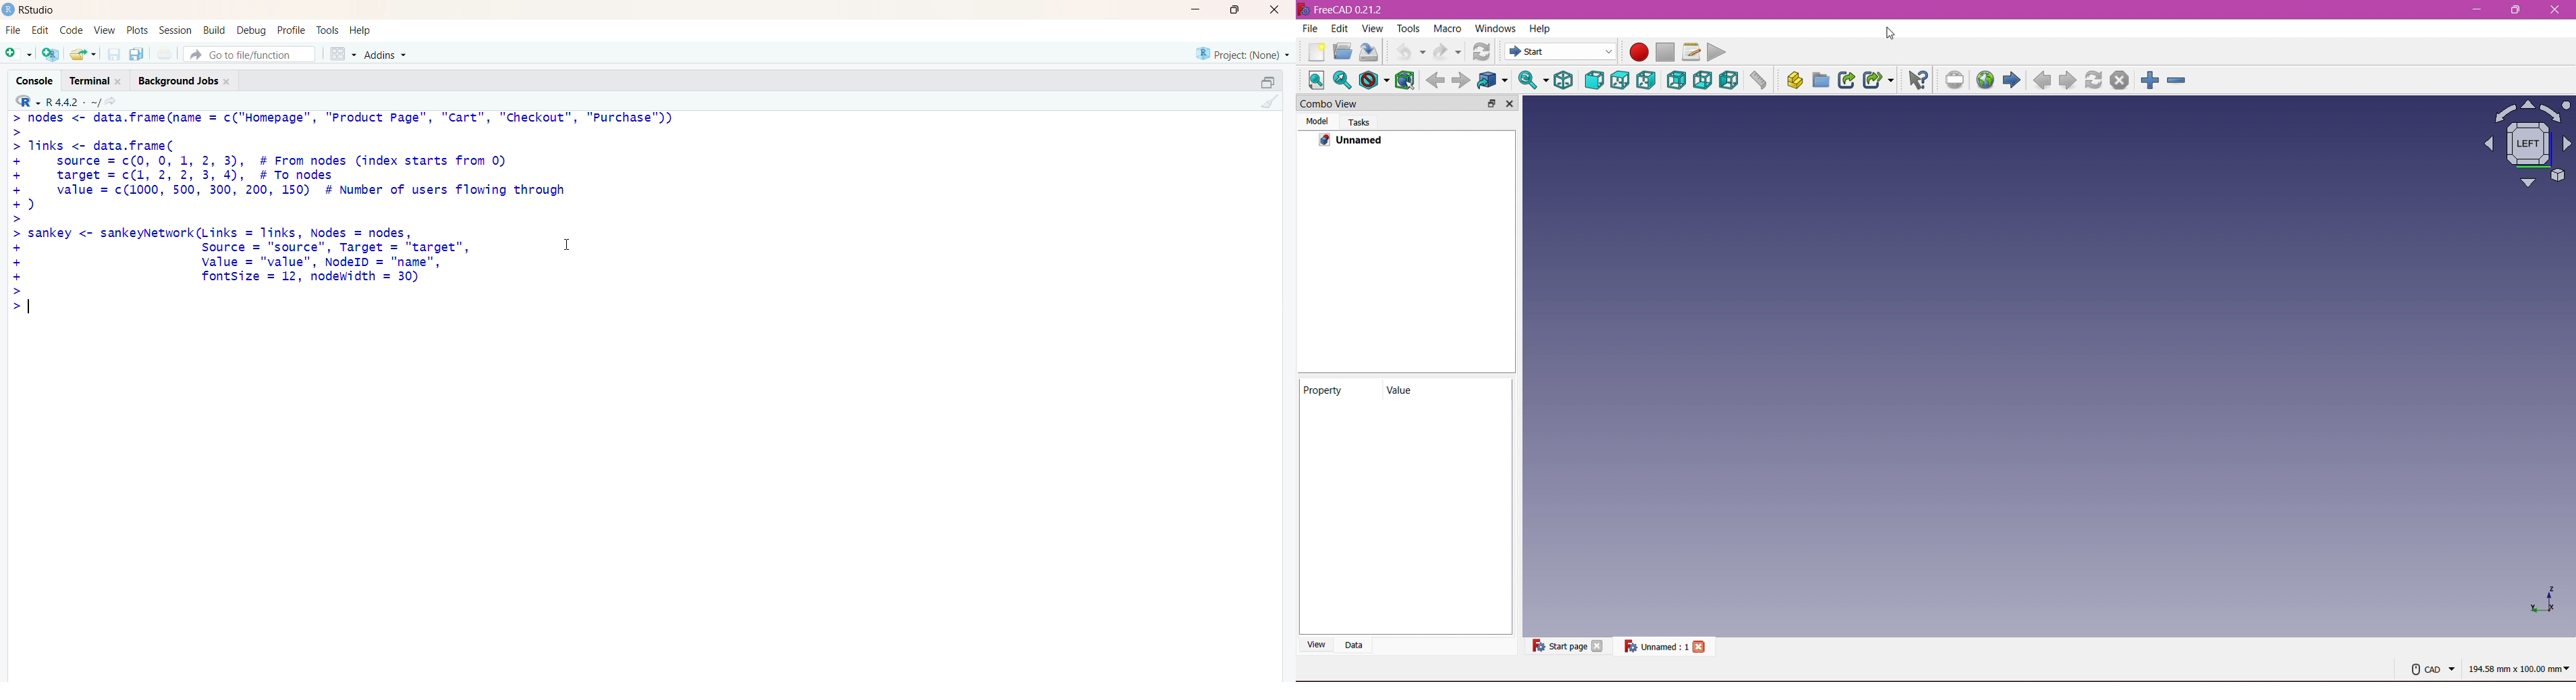 The image size is (2576, 700). Describe the element at coordinates (1491, 103) in the screenshot. I see `Maximize` at that location.